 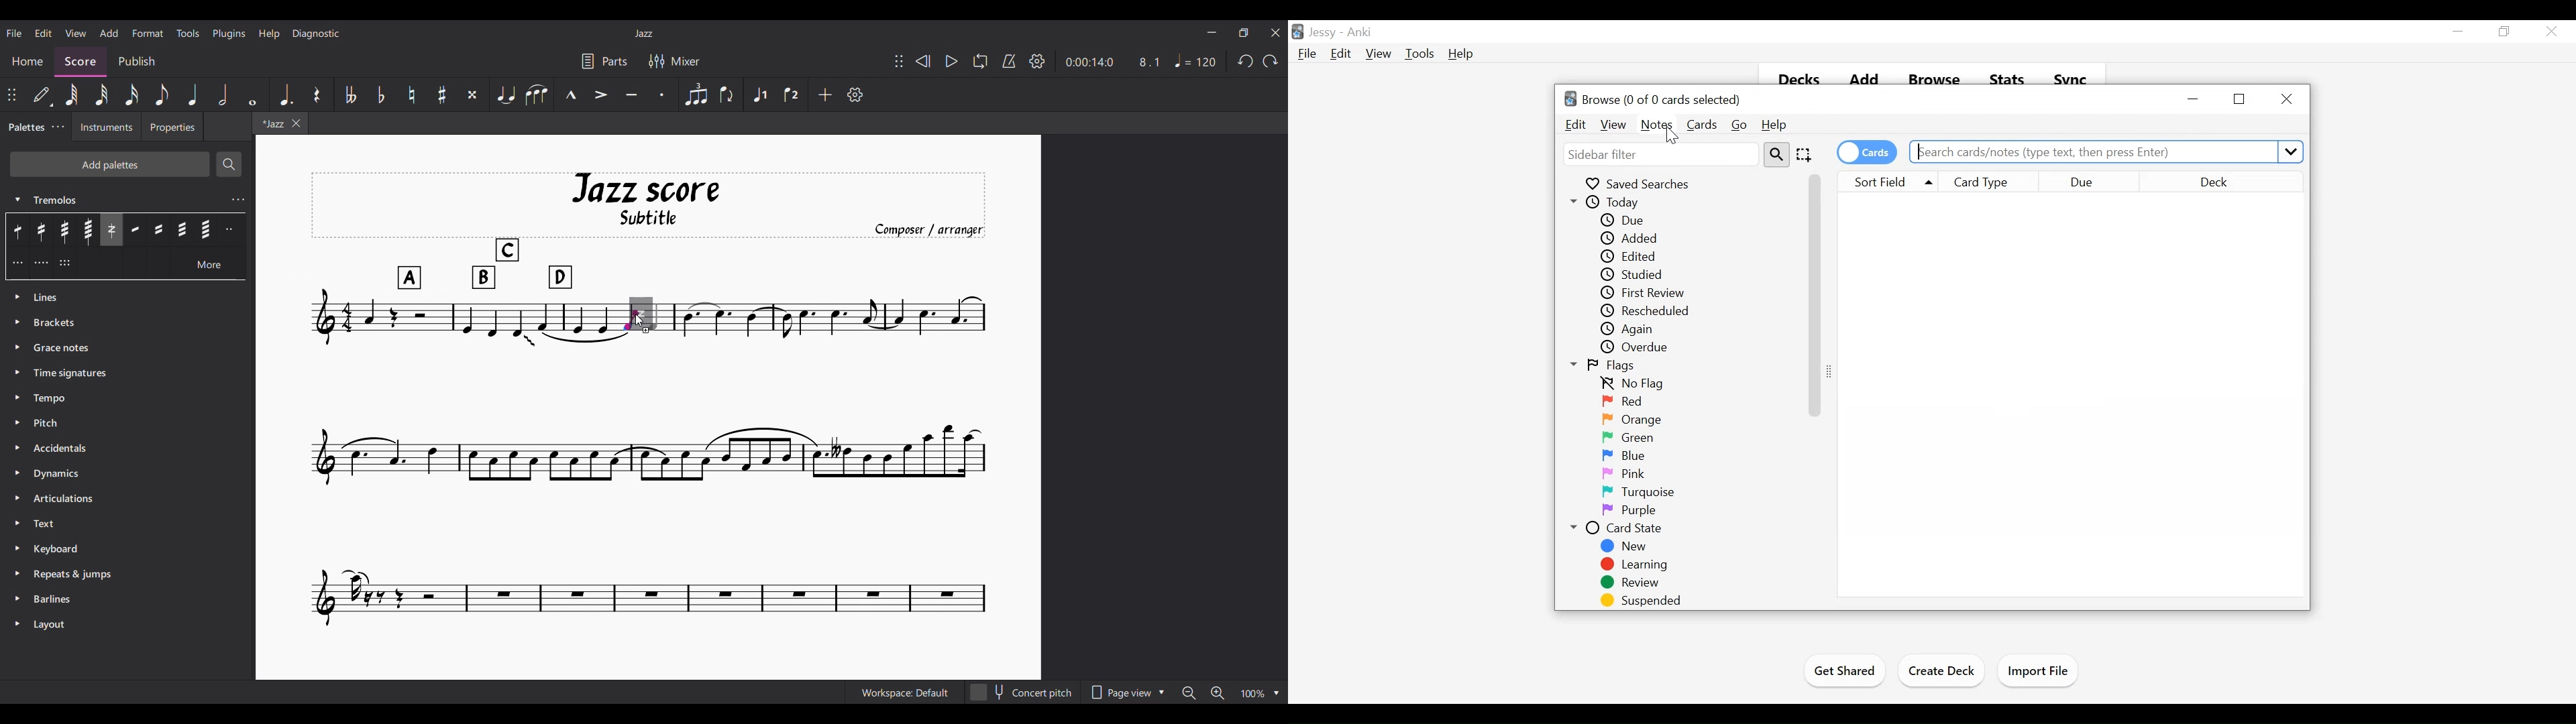 What do you see at coordinates (1629, 583) in the screenshot?
I see `Review` at bounding box center [1629, 583].